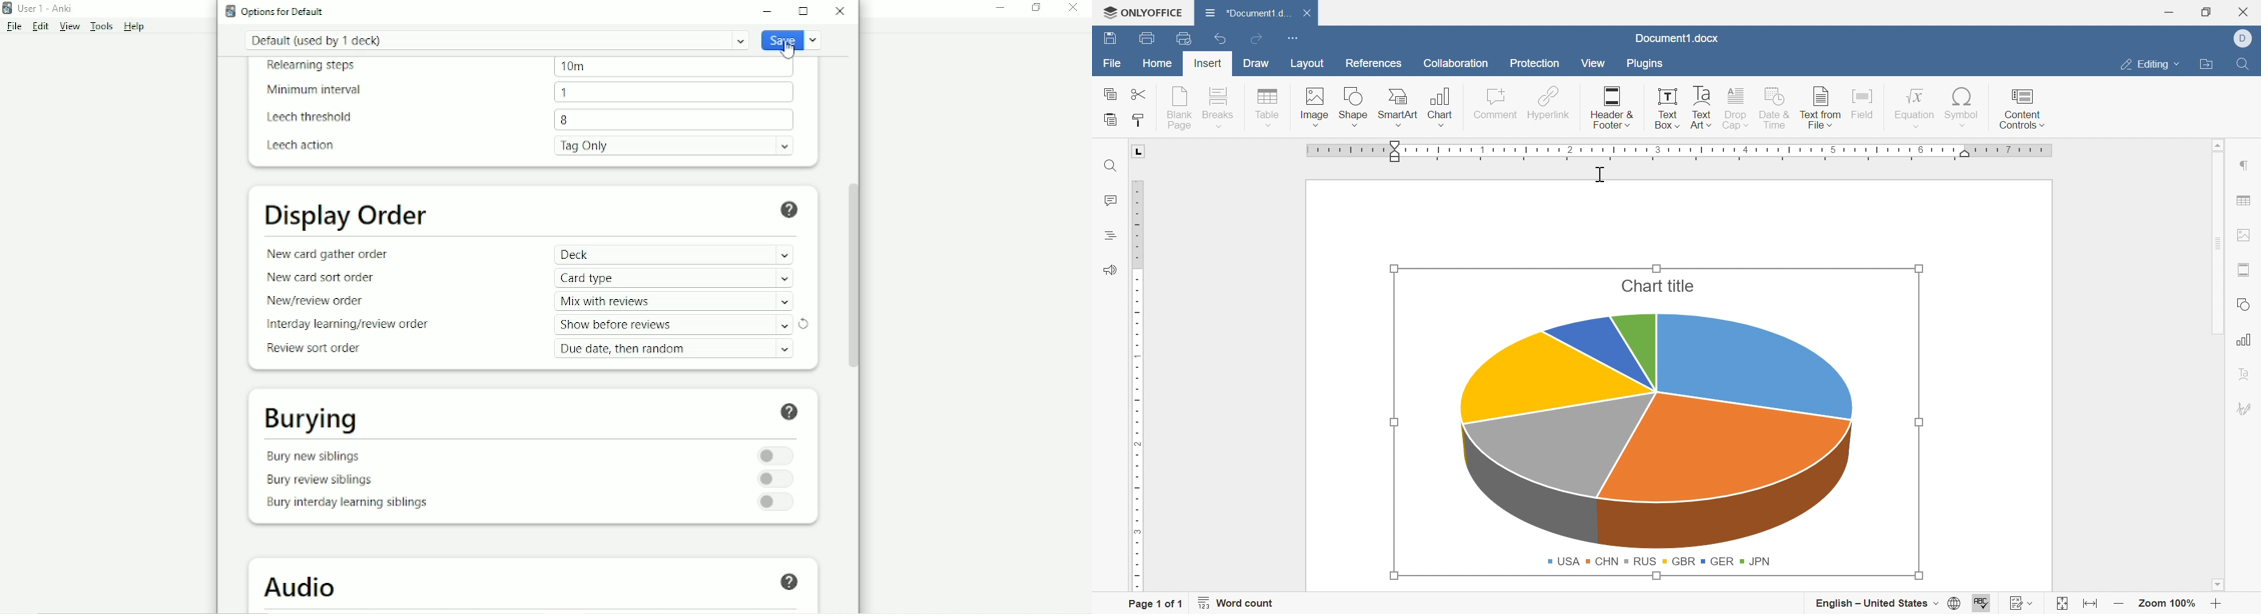 This screenshot has width=2268, height=616. Describe the element at coordinates (1702, 107) in the screenshot. I see `Text Art` at that location.